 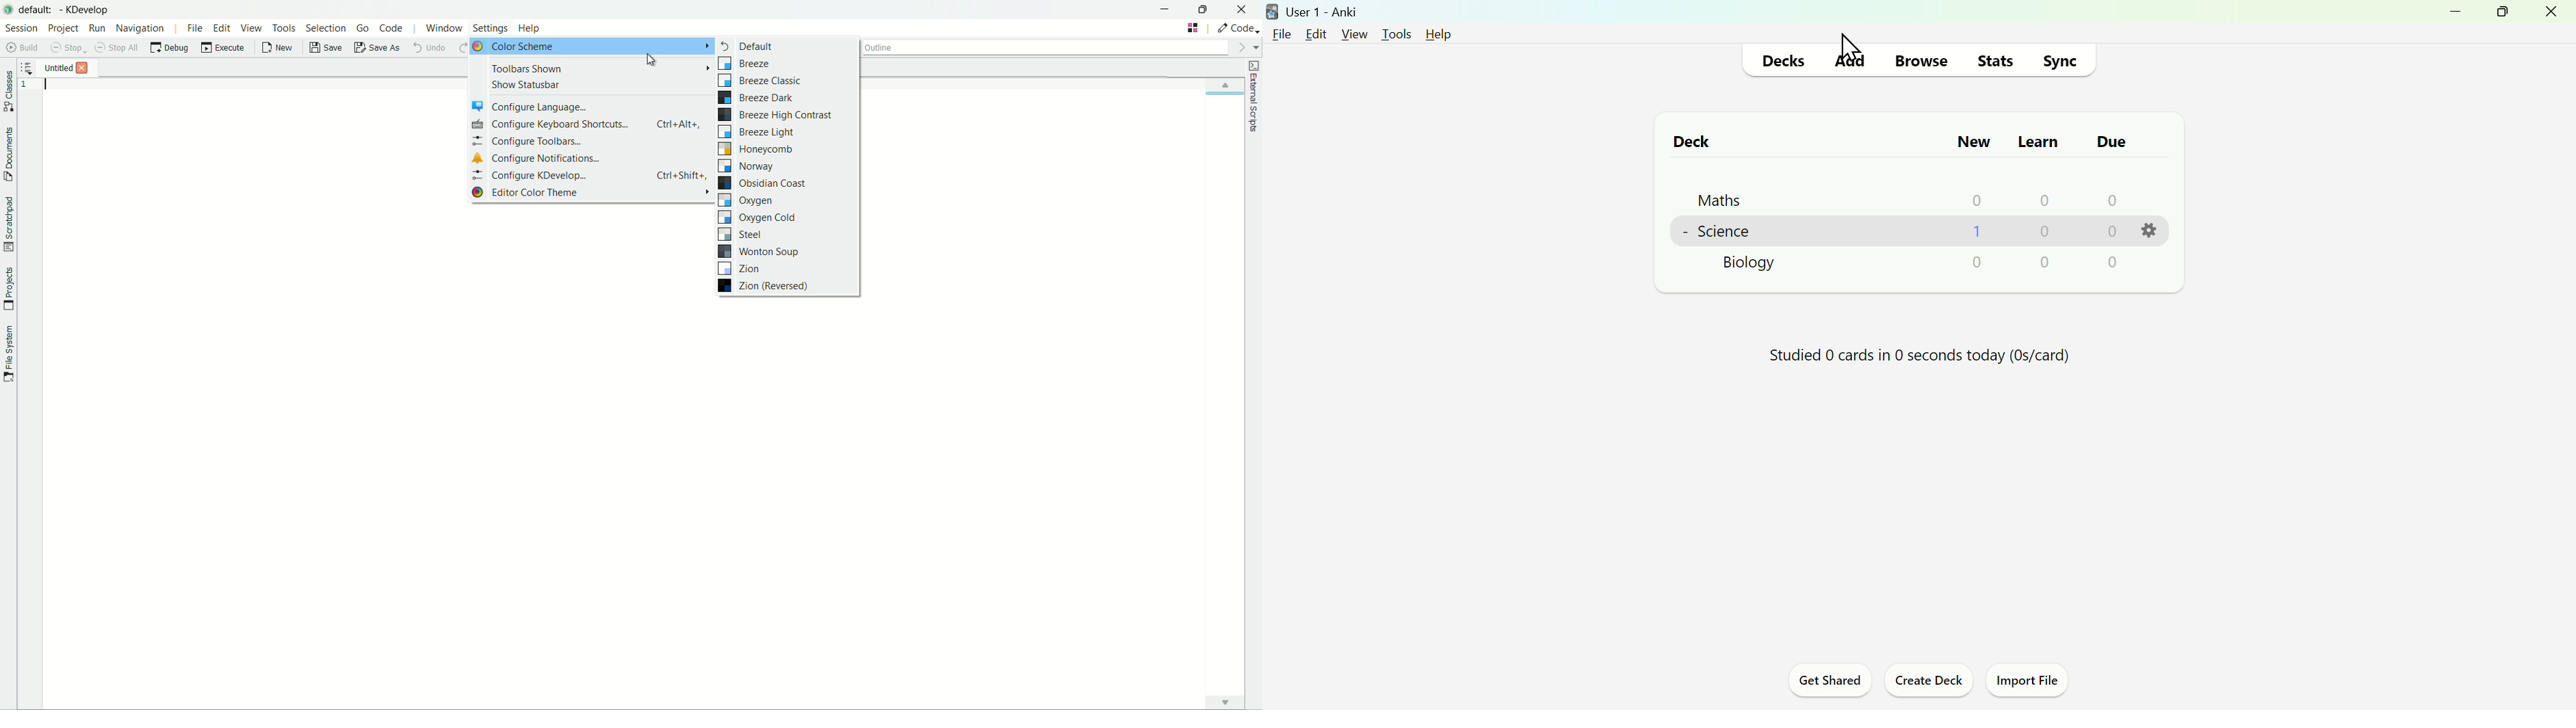 What do you see at coordinates (1313, 11) in the screenshot?
I see `user1-anki` at bounding box center [1313, 11].